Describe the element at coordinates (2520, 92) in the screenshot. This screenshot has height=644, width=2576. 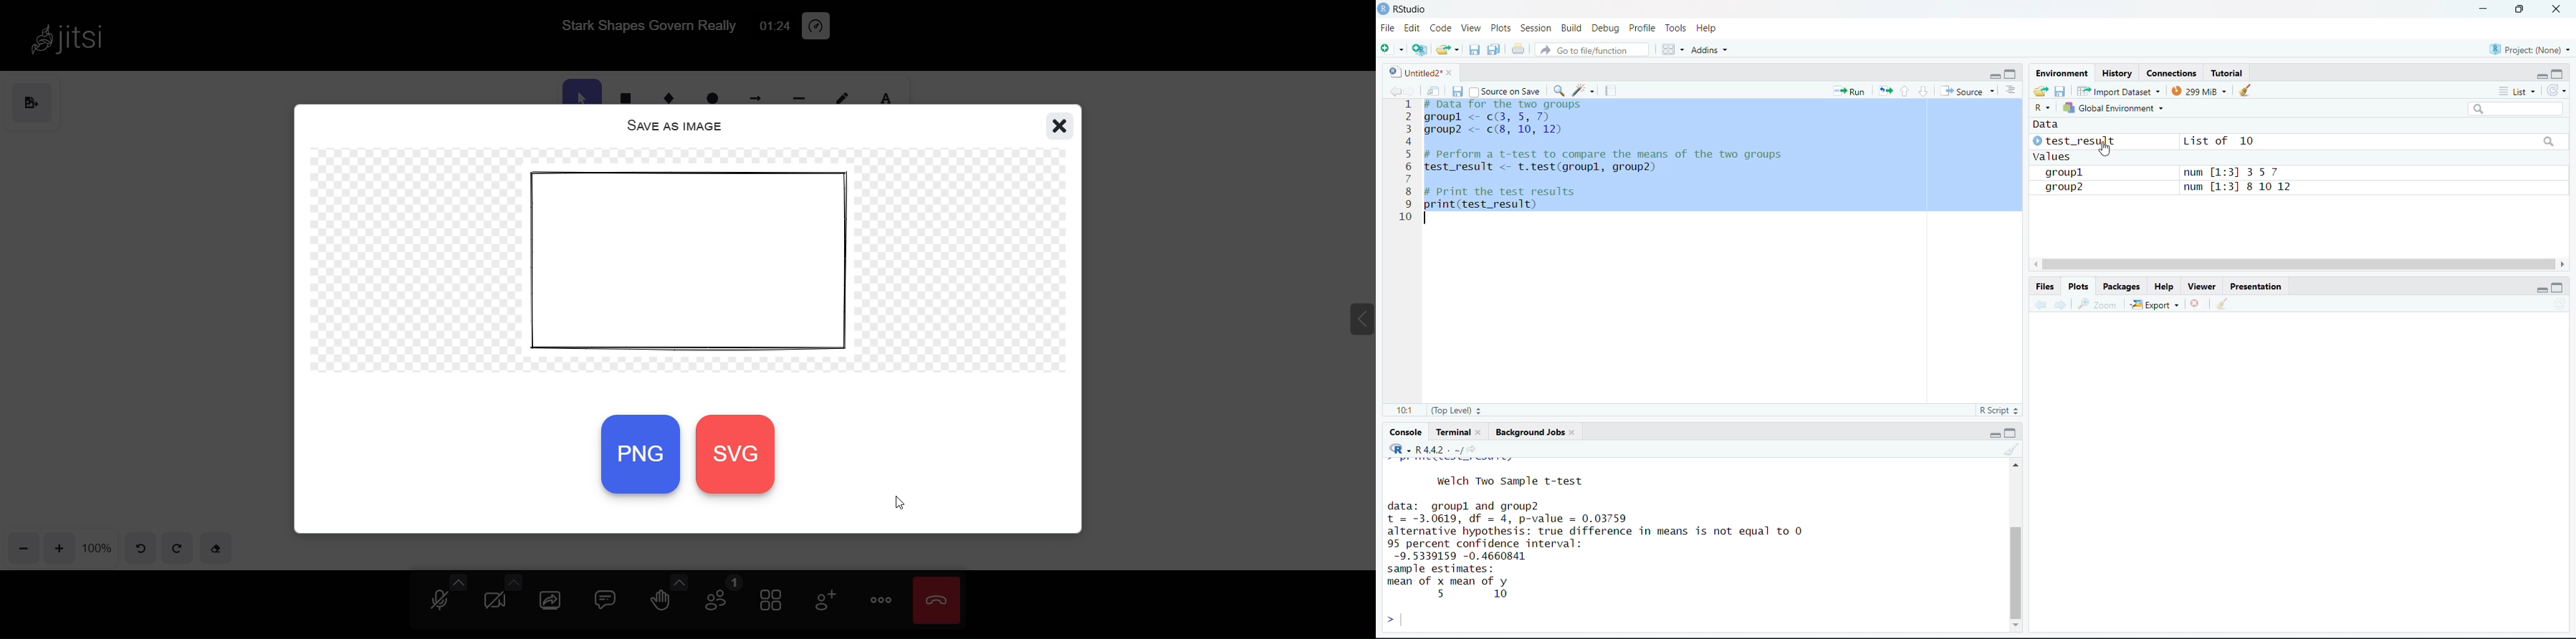
I see `list` at that location.